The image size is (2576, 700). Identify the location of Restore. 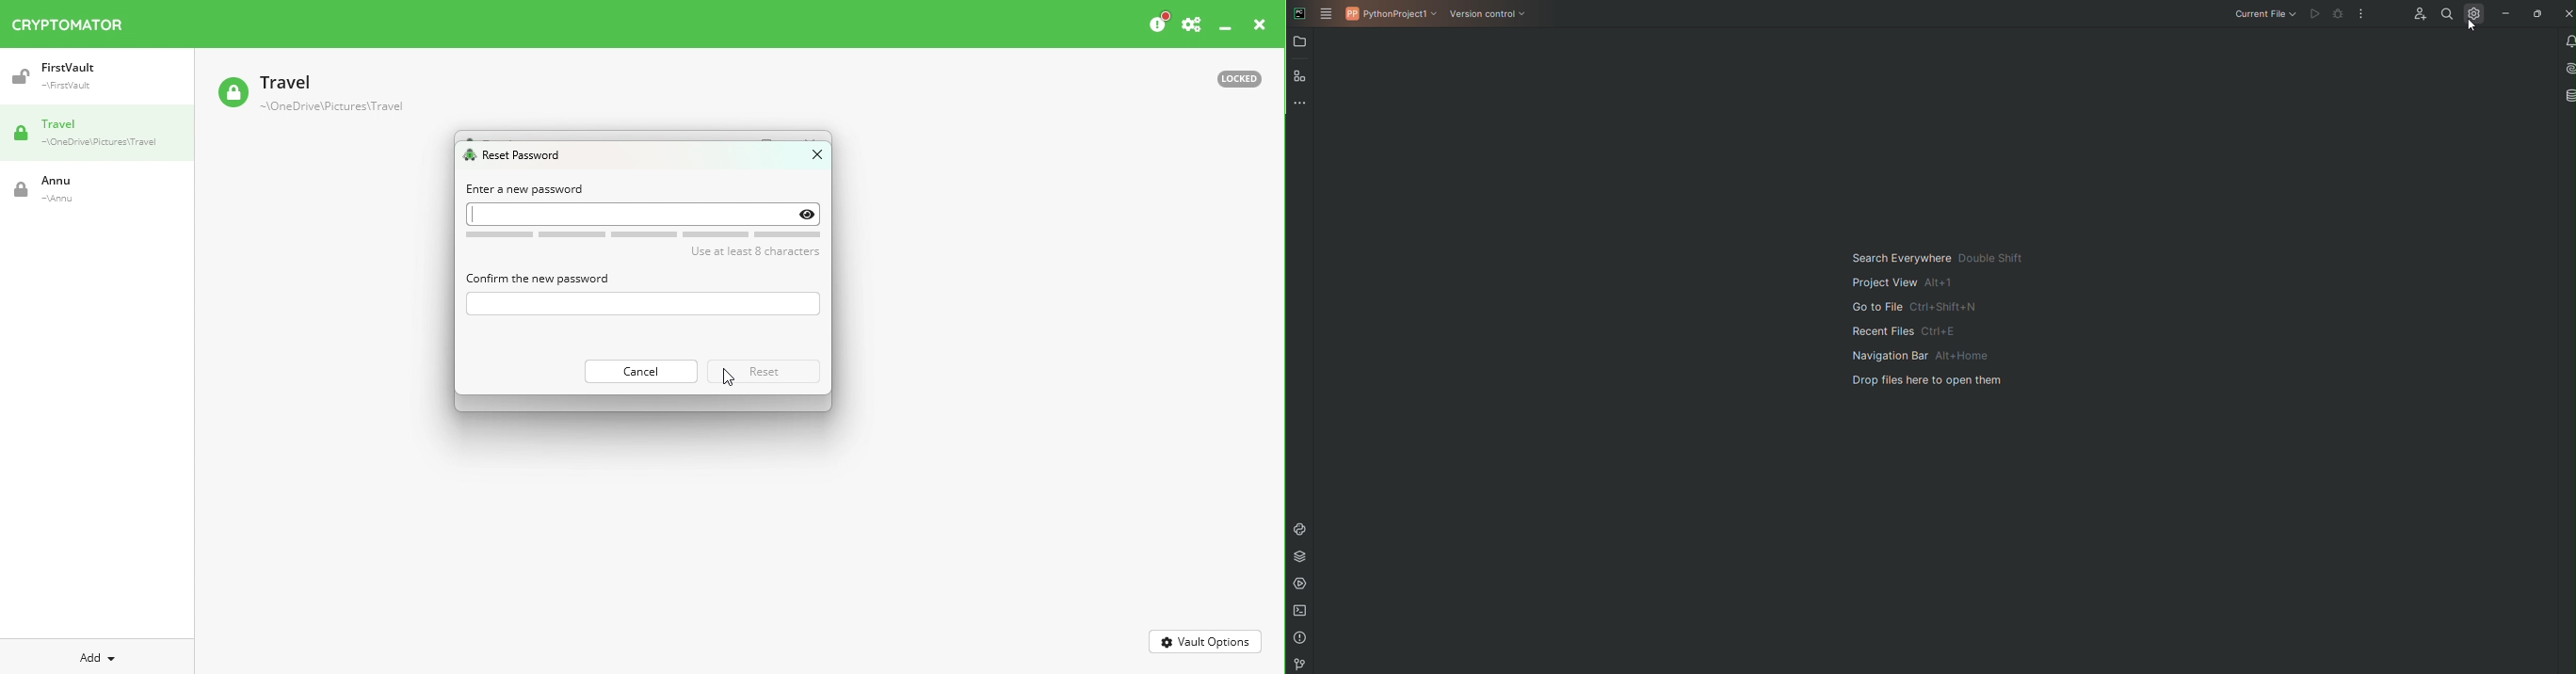
(2538, 14).